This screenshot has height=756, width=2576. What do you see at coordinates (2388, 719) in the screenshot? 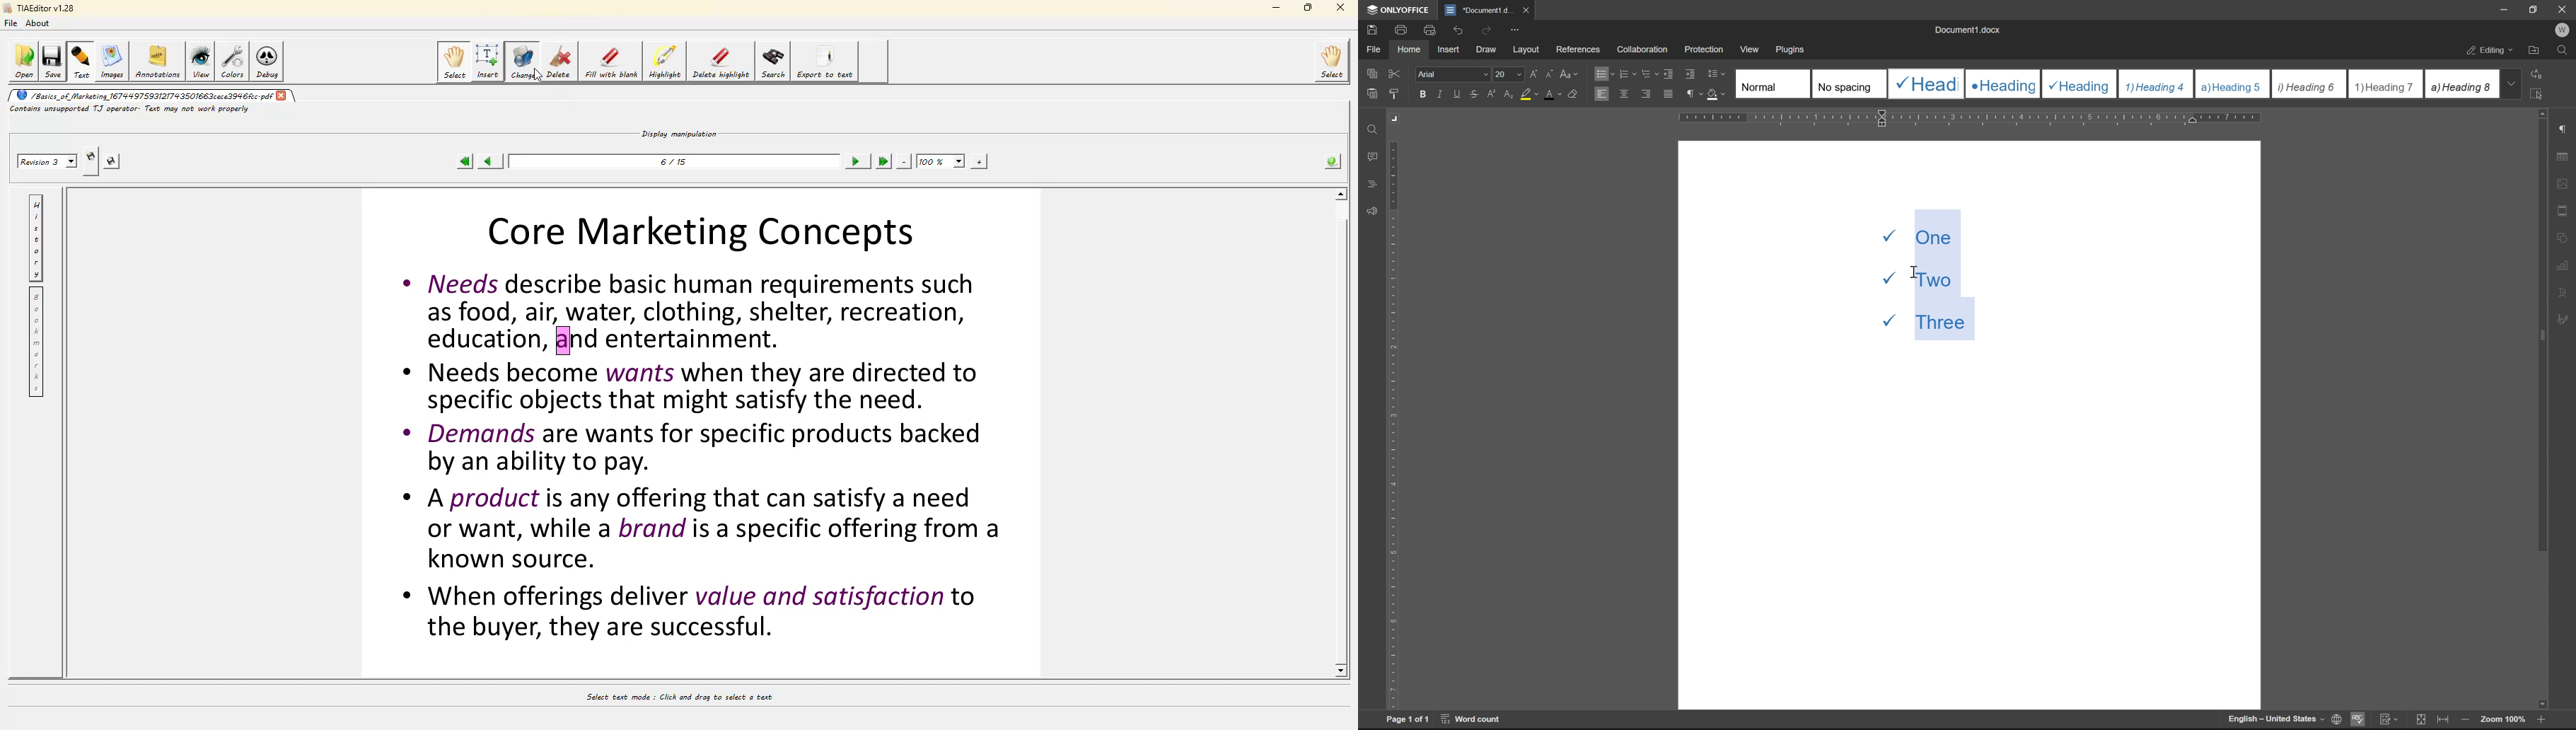
I see `track changes` at bounding box center [2388, 719].